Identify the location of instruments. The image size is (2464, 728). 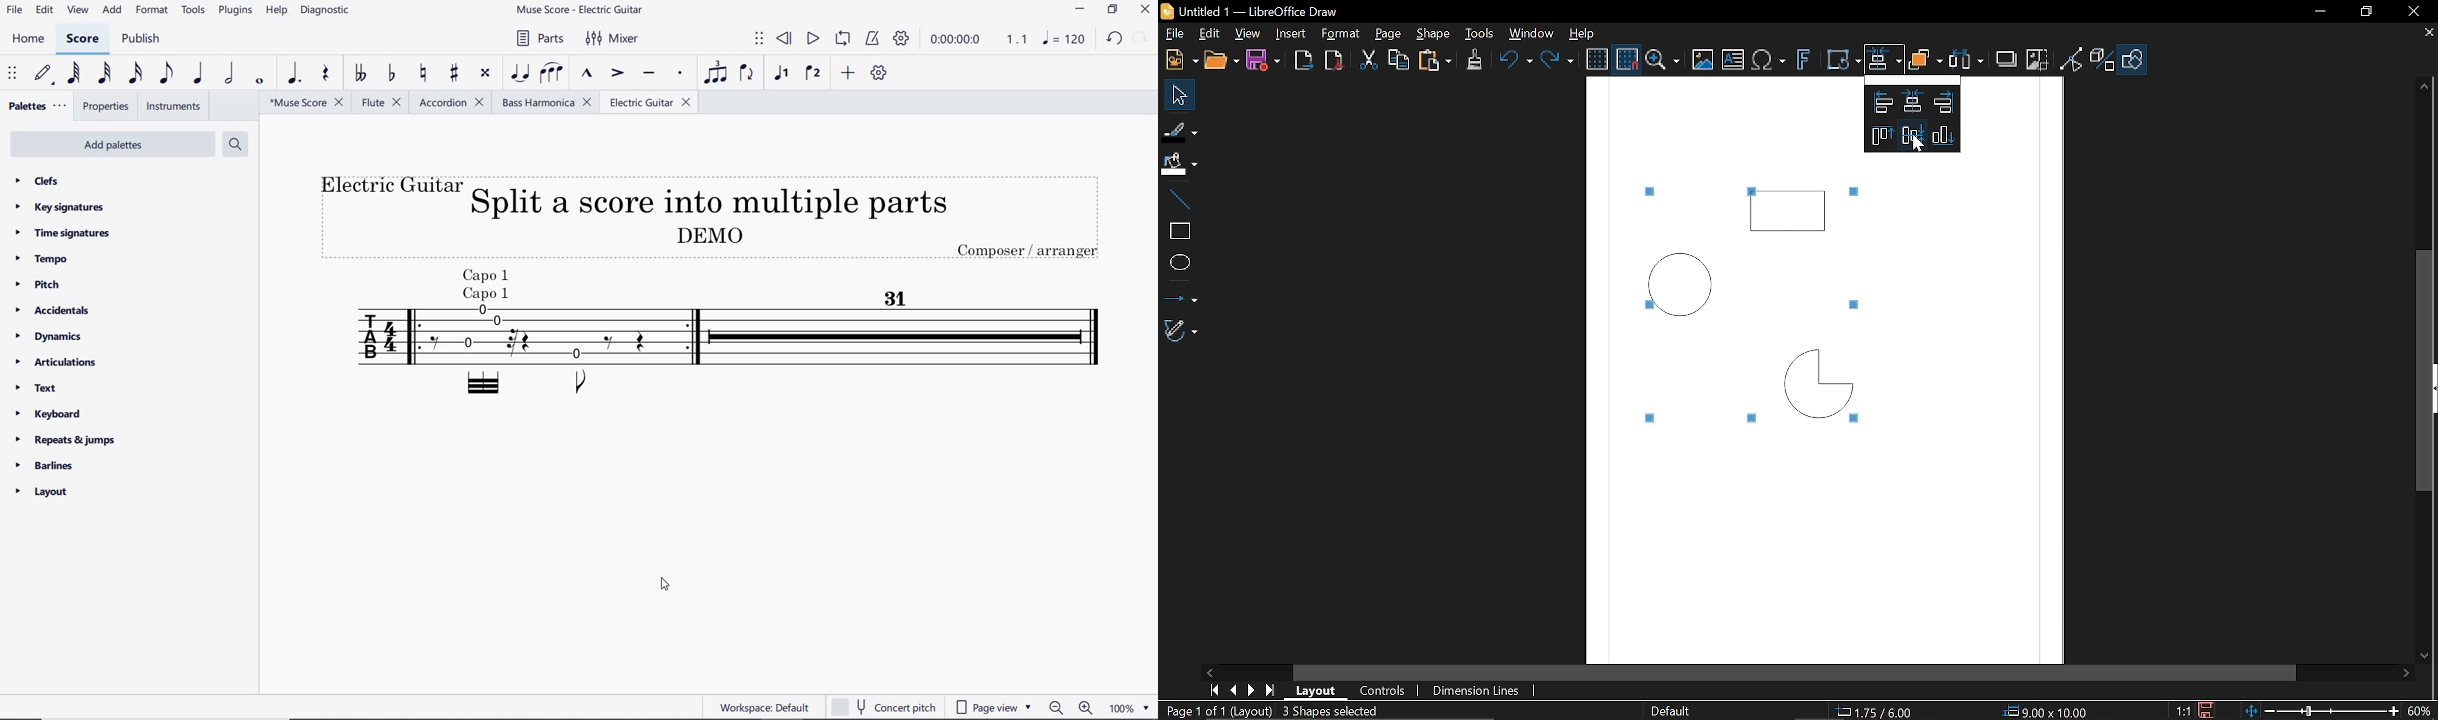
(172, 106).